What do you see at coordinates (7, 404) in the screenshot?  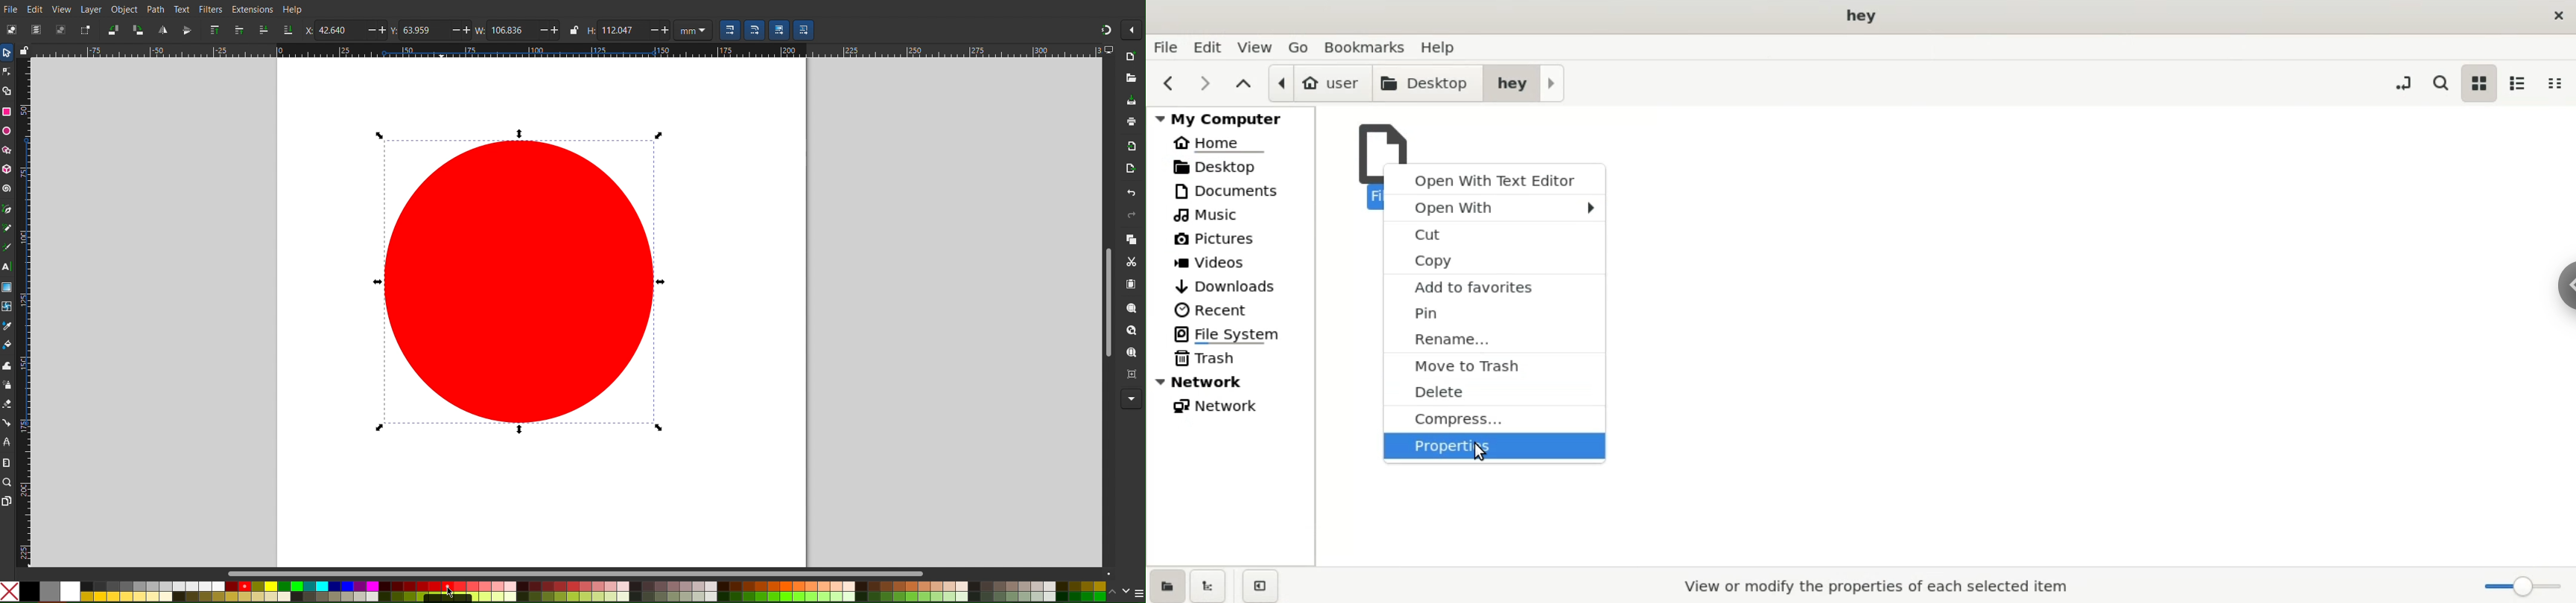 I see `Erase Tool` at bounding box center [7, 404].